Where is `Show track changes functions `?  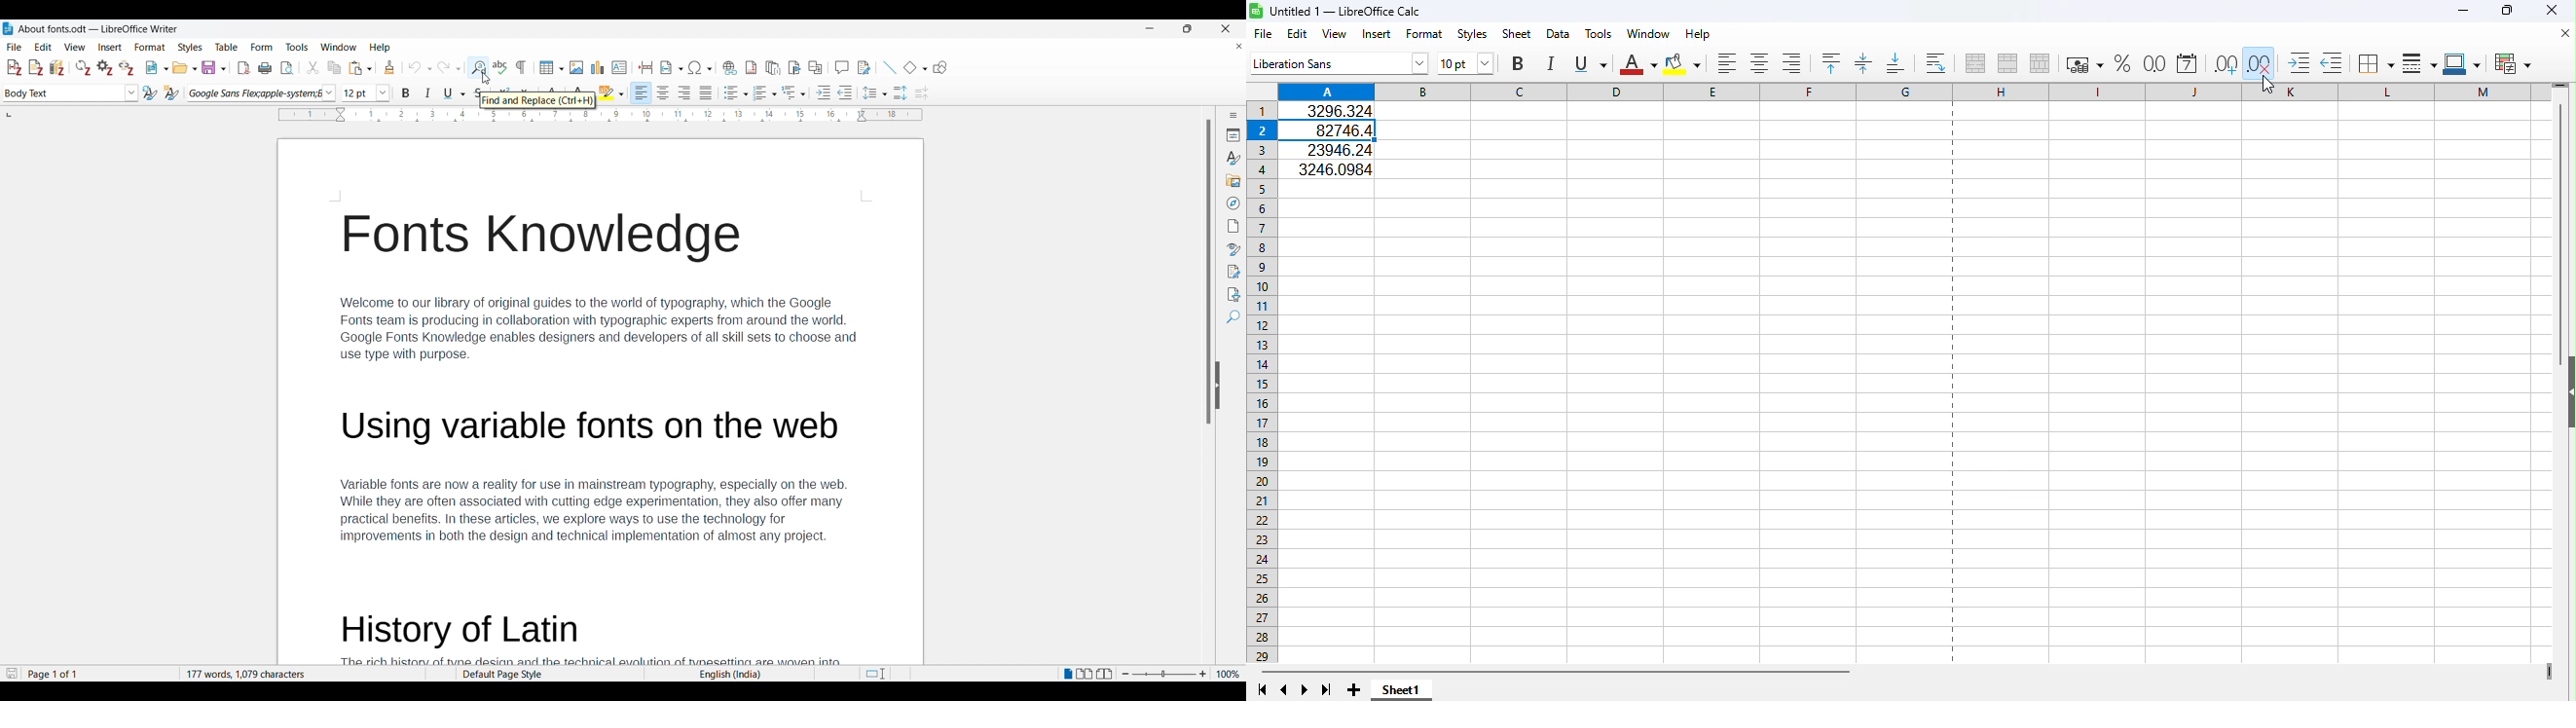 Show track changes functions  is located at coordinates (864, 68).